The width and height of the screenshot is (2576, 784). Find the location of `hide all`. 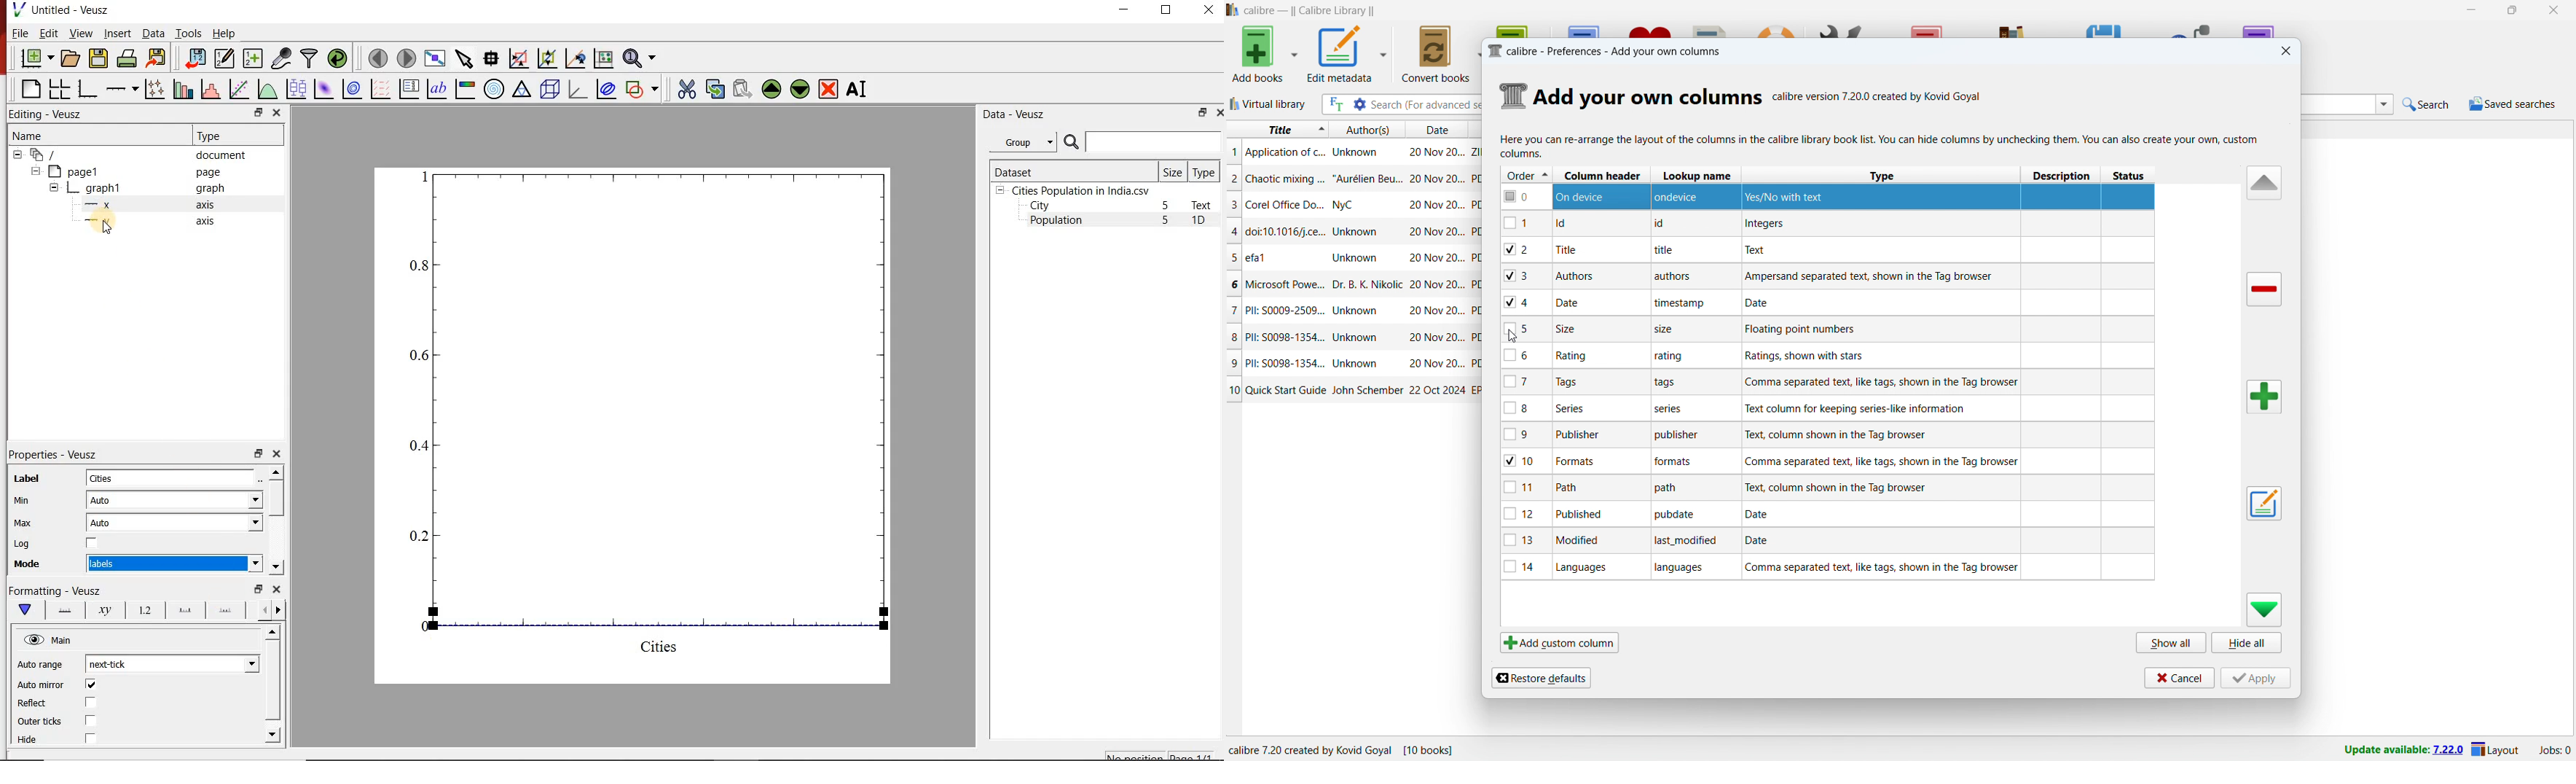

hide all is located at coordinates (2247, 643).